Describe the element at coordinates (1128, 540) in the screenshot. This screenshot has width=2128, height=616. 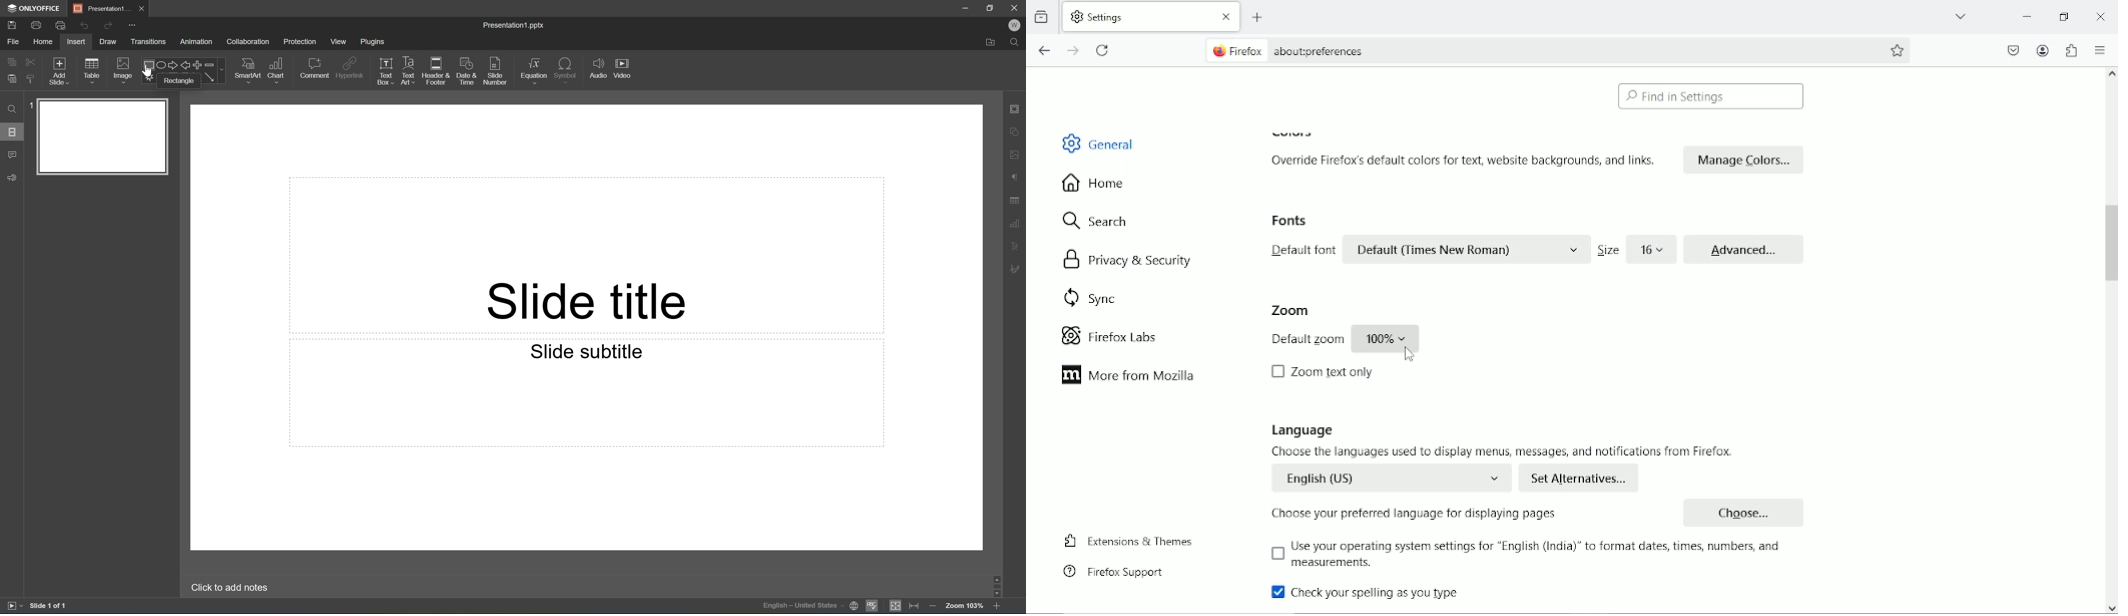
I see `Extensions & themes` at that location.